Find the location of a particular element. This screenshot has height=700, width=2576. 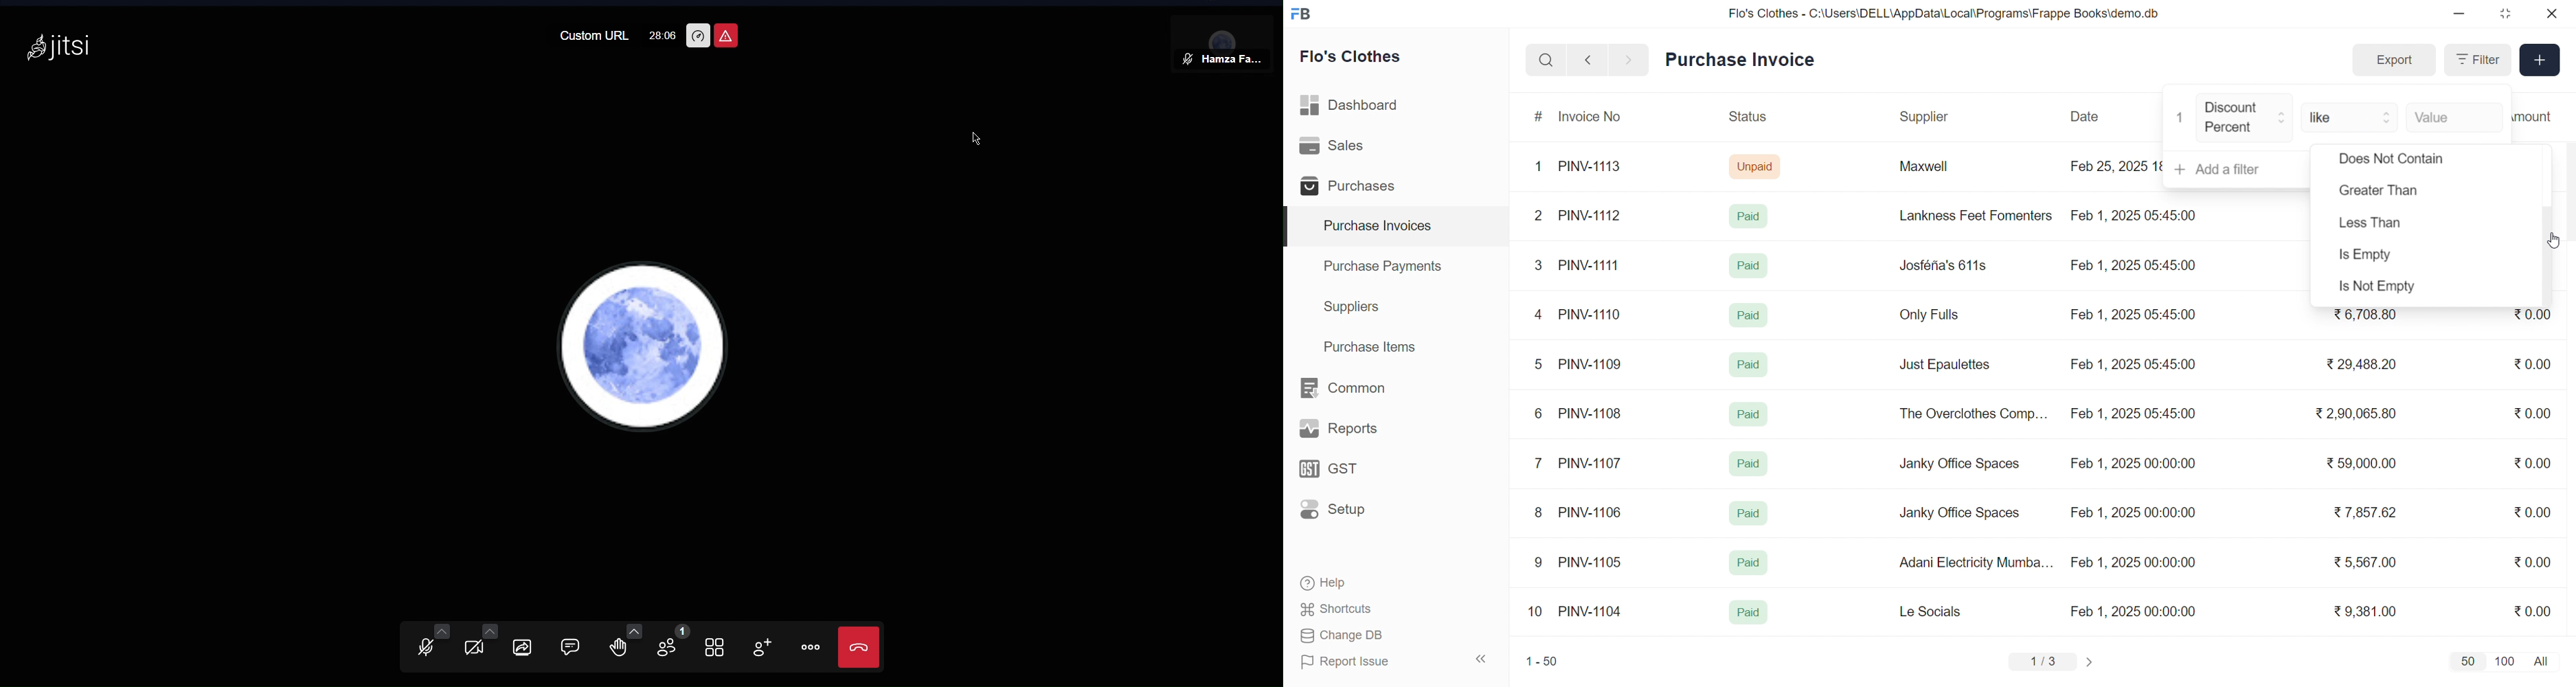

PINV-1107 is located at coordinates (1593, 463).